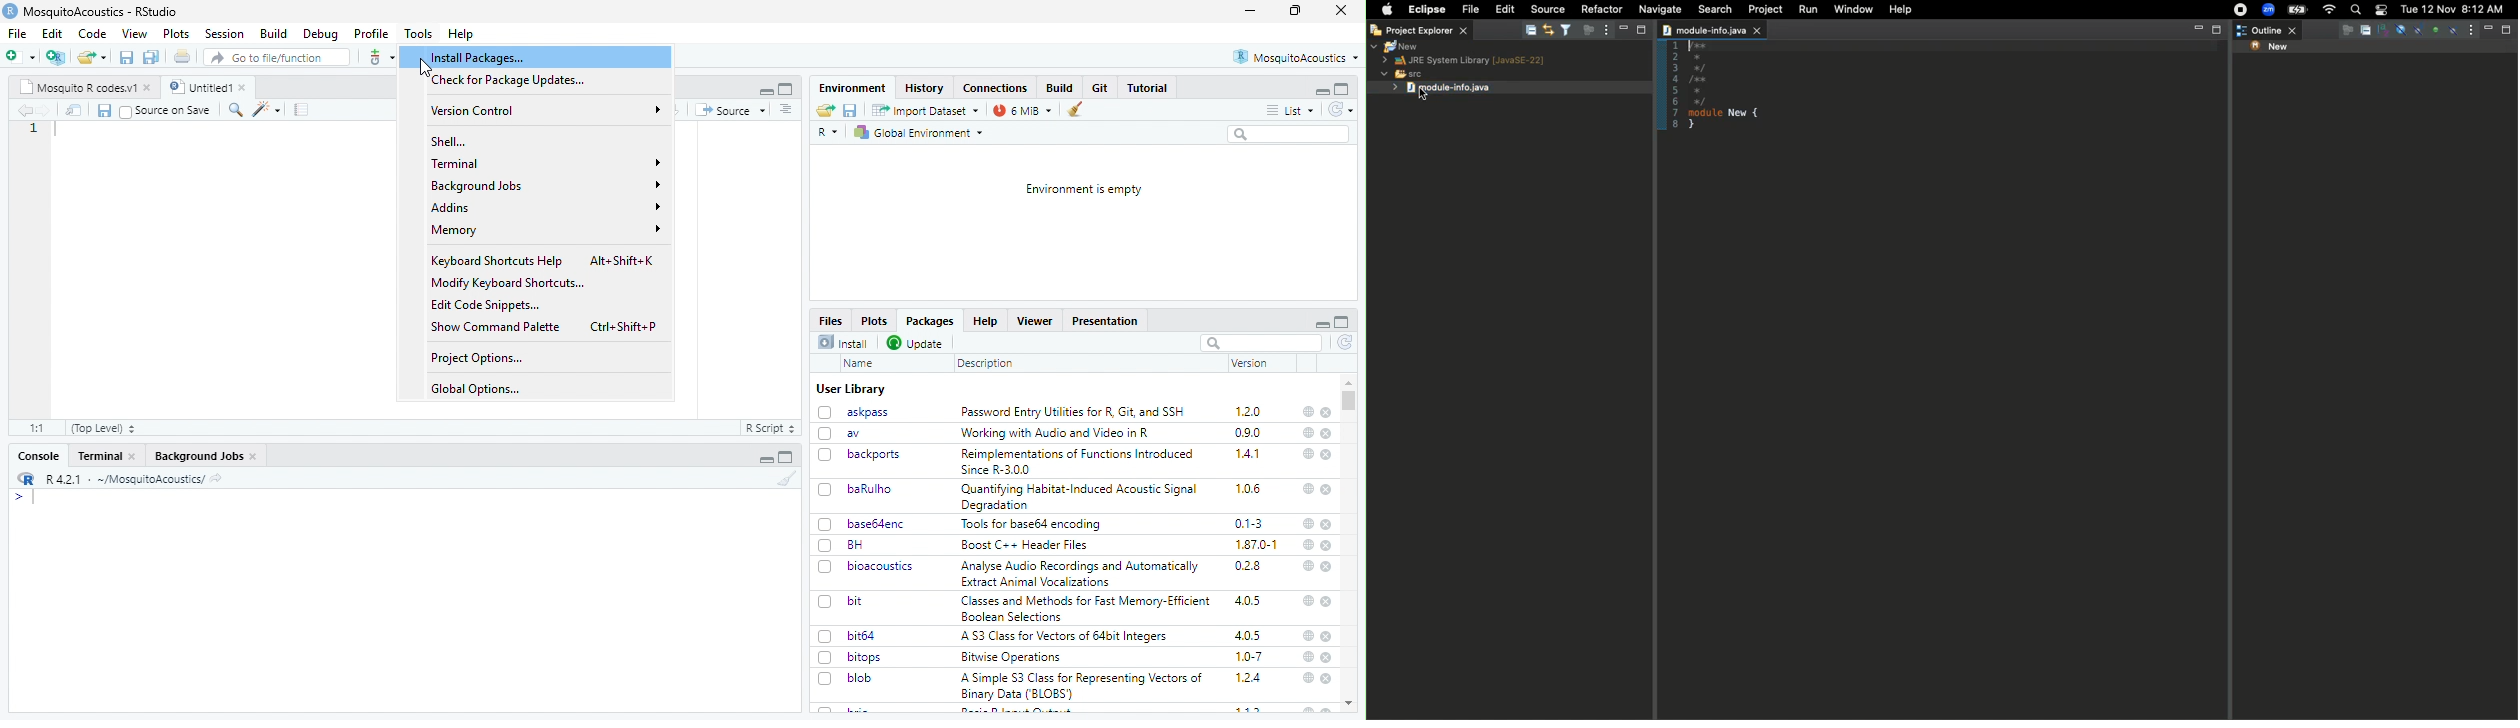 The height and width of the screenshot is (728, 2520). I want to click on checkbox, so click(826, 456).